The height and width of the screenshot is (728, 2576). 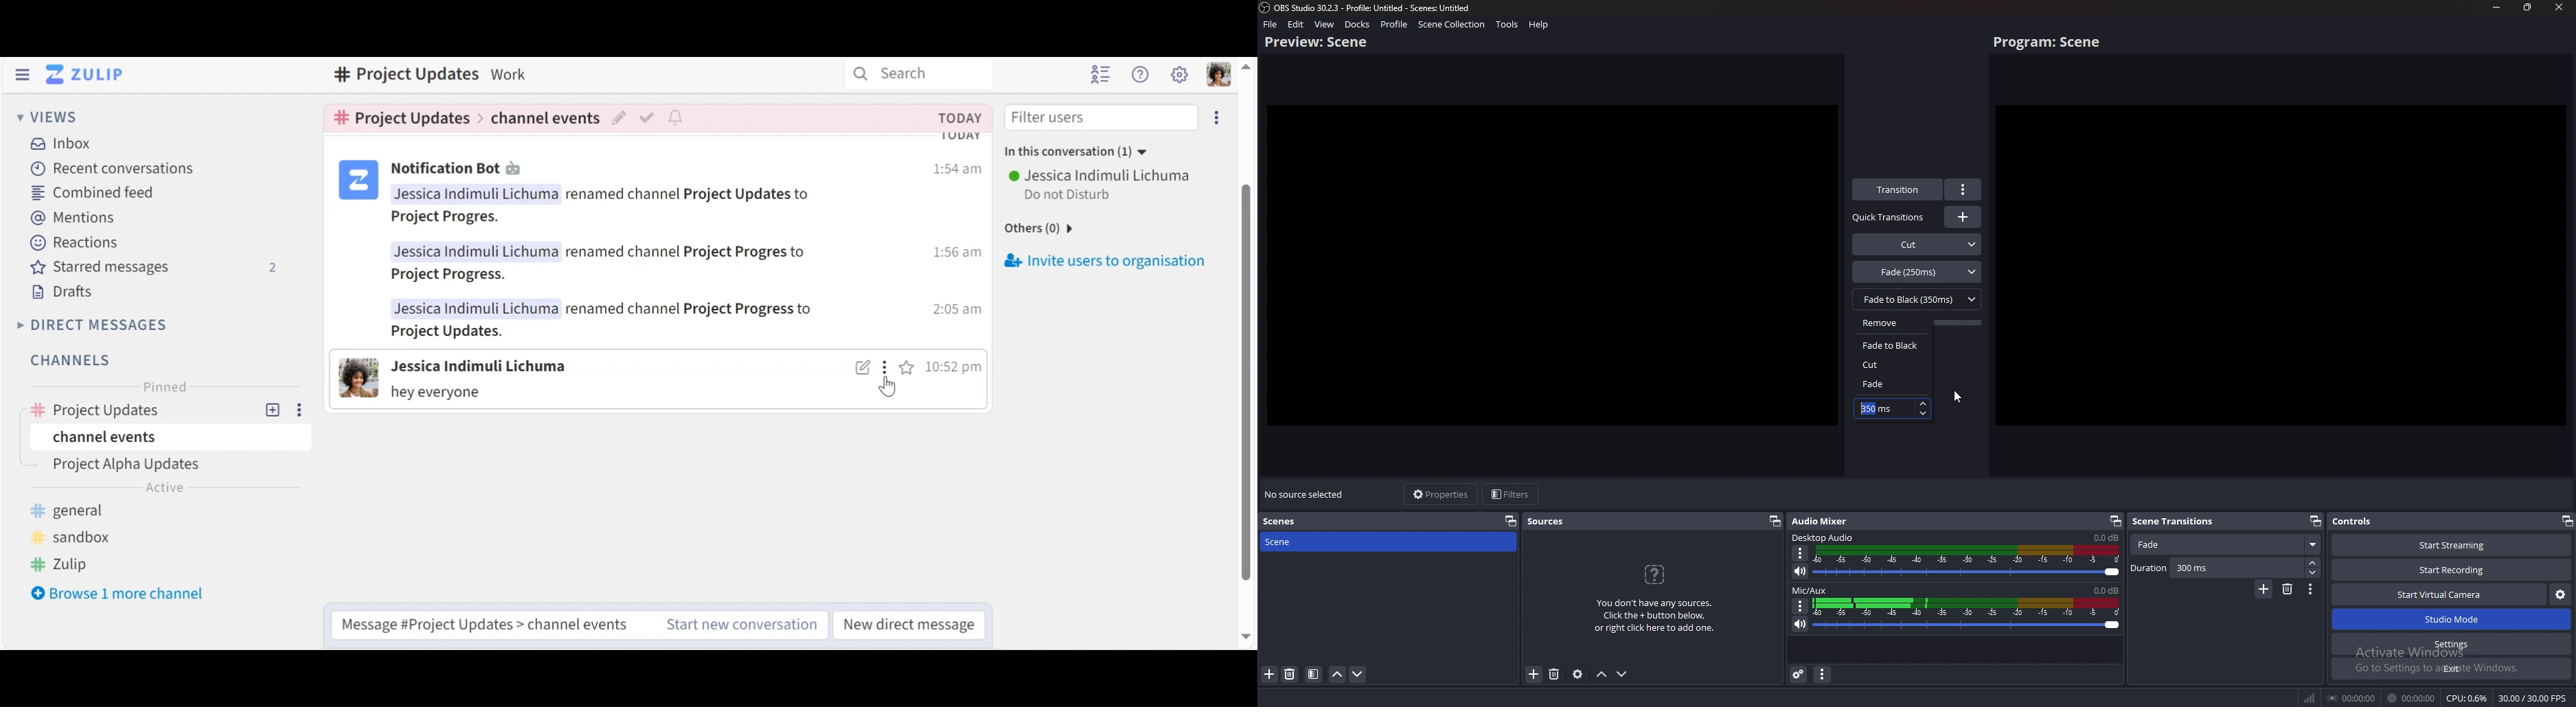 What do you see at coordinates (400, 75) in the screenshot?
I see `Channel topic` at bounding box center [400, 75].